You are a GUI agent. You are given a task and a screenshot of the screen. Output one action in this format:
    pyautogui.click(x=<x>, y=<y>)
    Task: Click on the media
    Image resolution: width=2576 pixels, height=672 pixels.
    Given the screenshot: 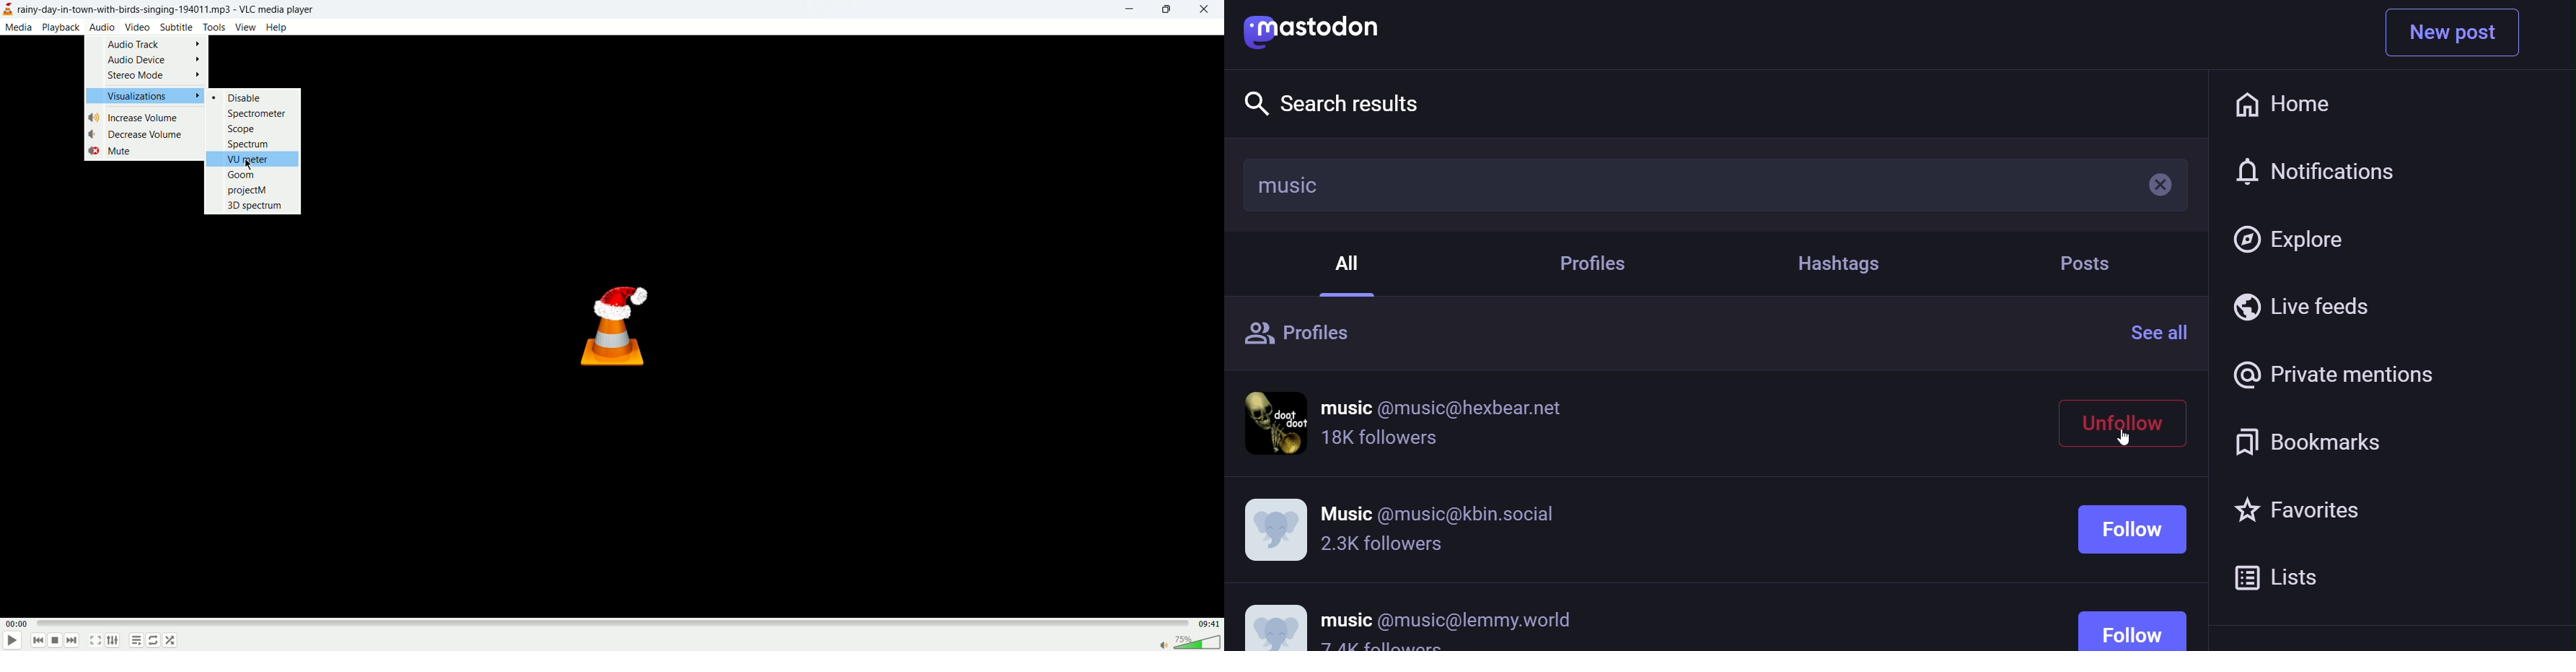 What is the action you would take?
    pyautogui.click(x=20, y=29)
    